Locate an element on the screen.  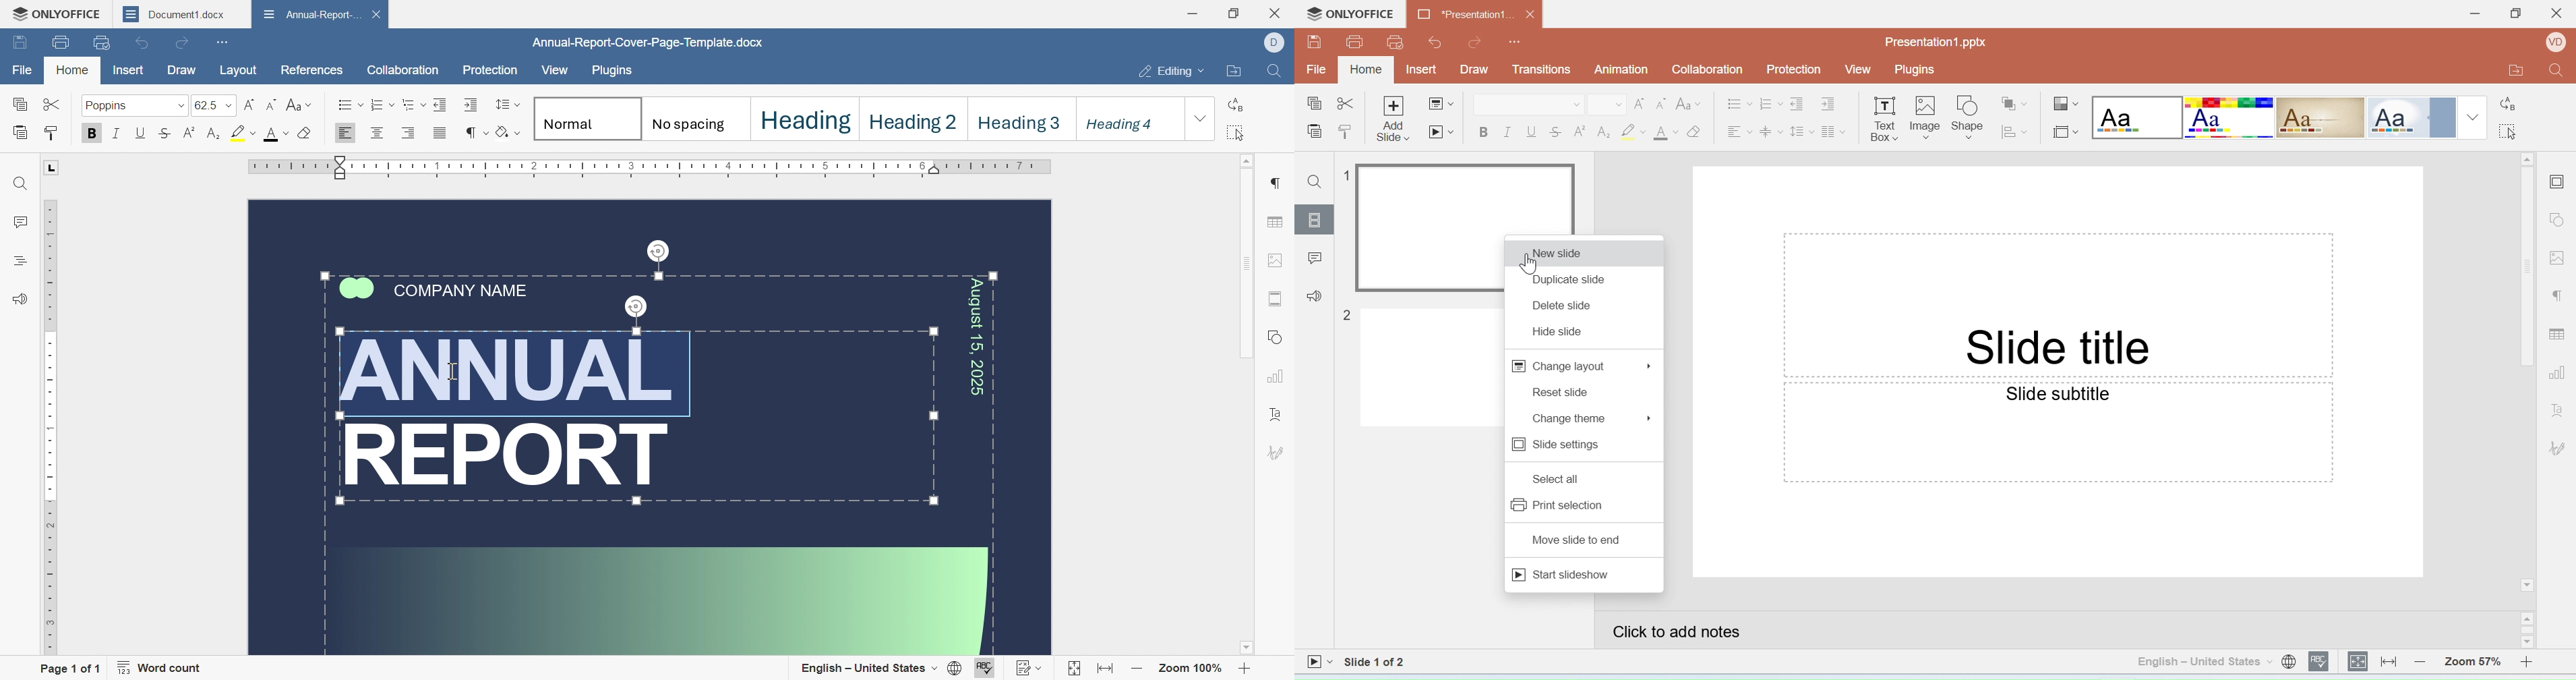
Profile Name is located at coordinates (2553, 44).